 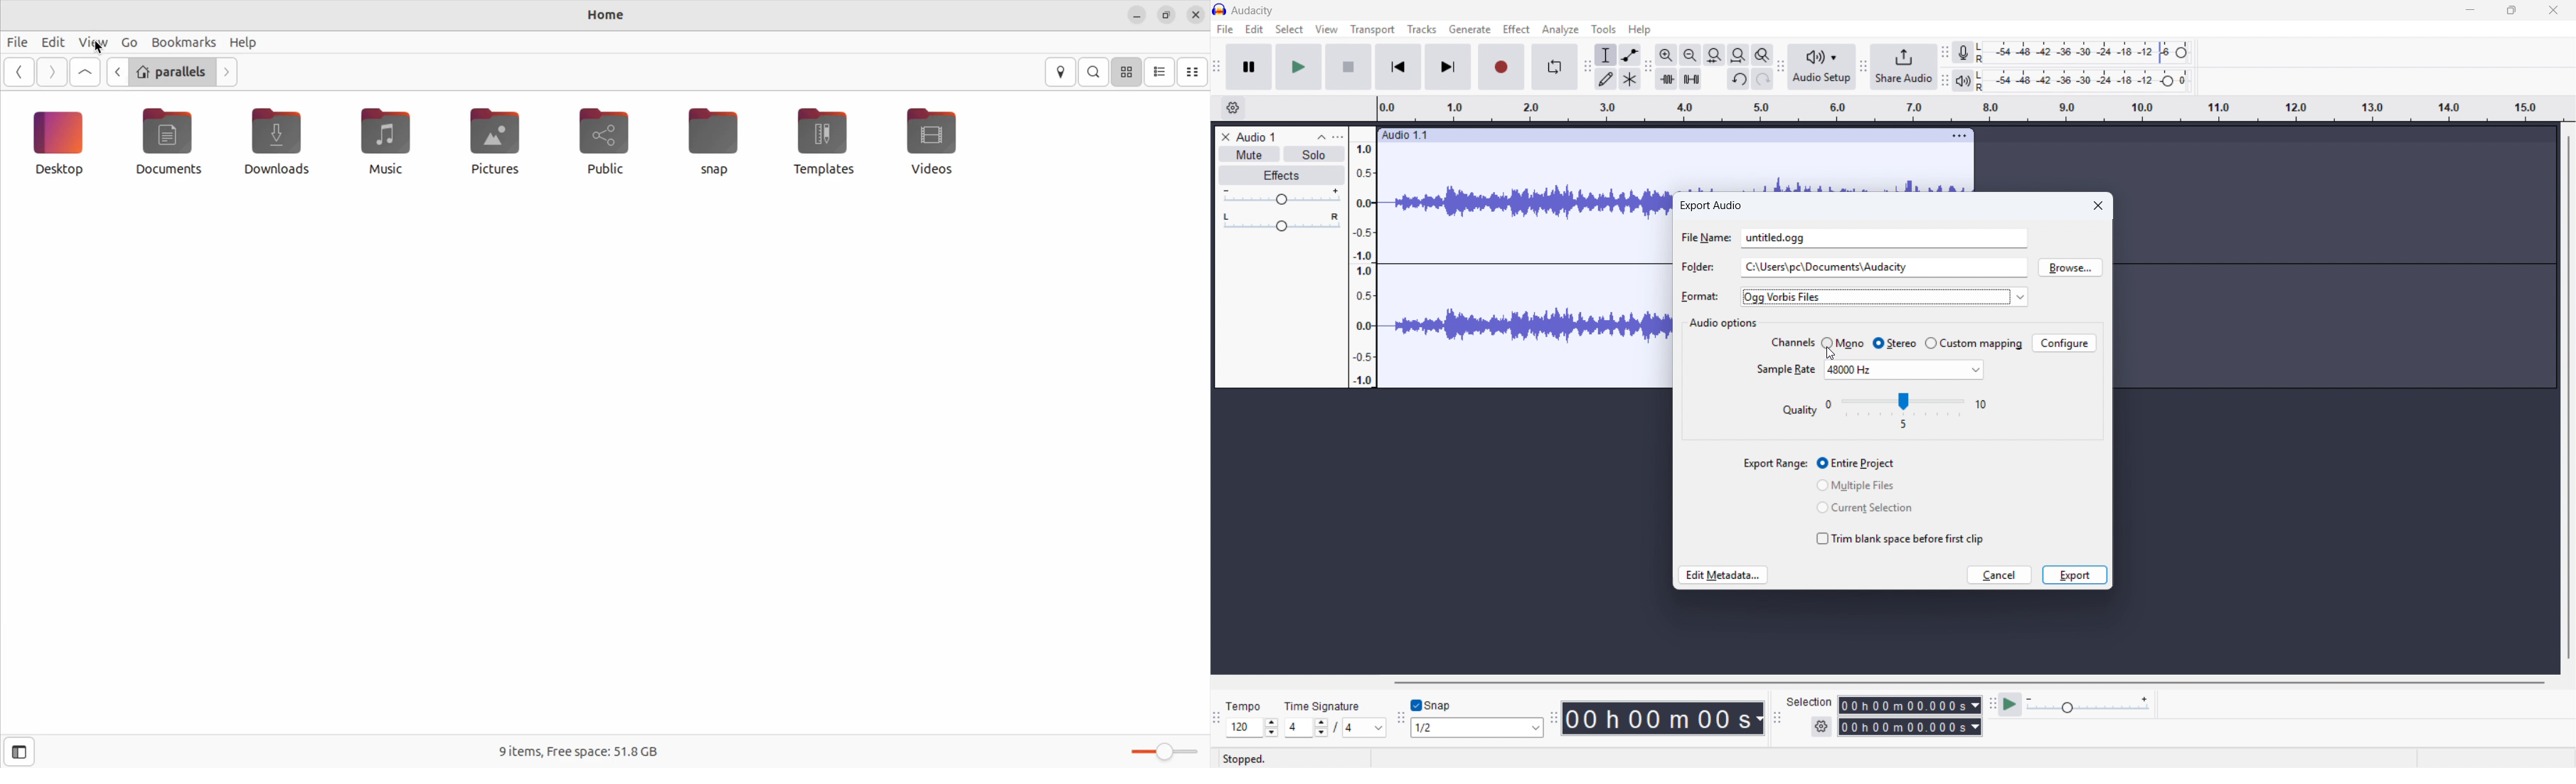 What do you see at coordinates (1762, 78) in the screenshot?
I see `Redo ` at bounding box center [1762, 78].